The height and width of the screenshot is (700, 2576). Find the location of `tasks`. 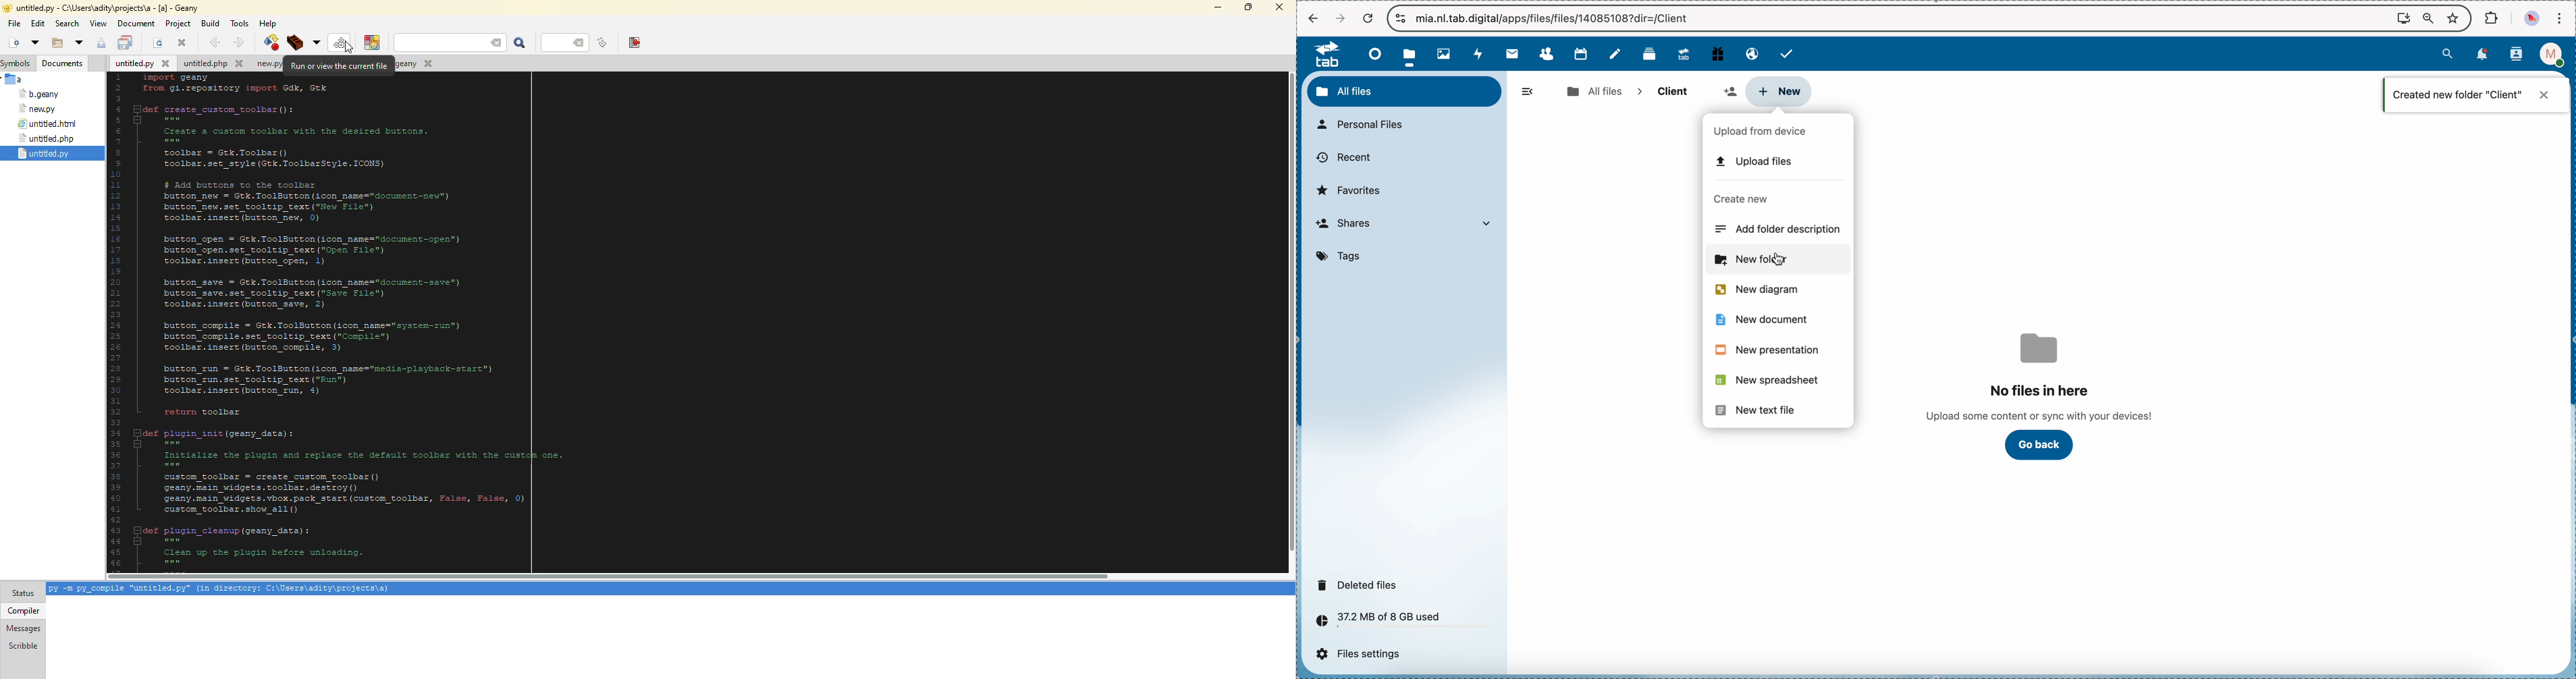

tasks is located at coordinates (1788, 54).